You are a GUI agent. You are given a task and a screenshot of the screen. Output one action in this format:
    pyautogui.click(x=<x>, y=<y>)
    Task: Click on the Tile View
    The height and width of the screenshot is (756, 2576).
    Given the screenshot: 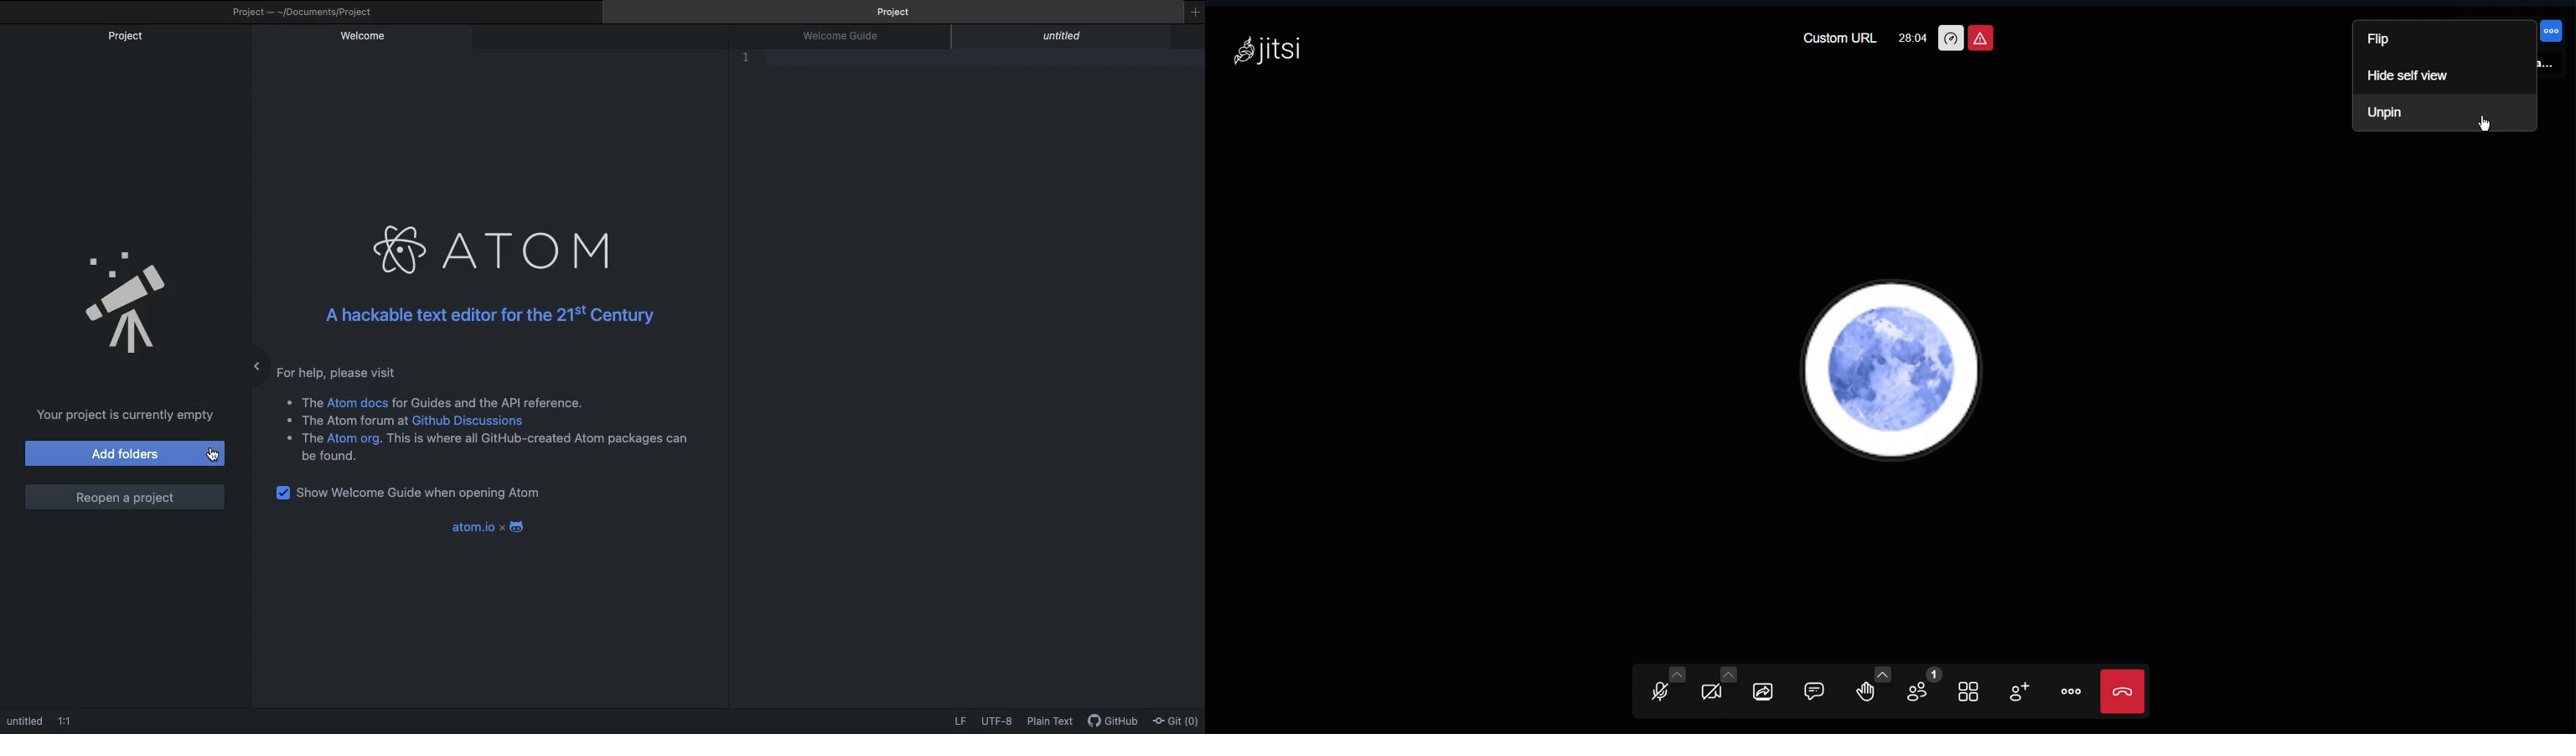 What is the action you would take?
    pyautogui.click(x=1975, y=690)
    